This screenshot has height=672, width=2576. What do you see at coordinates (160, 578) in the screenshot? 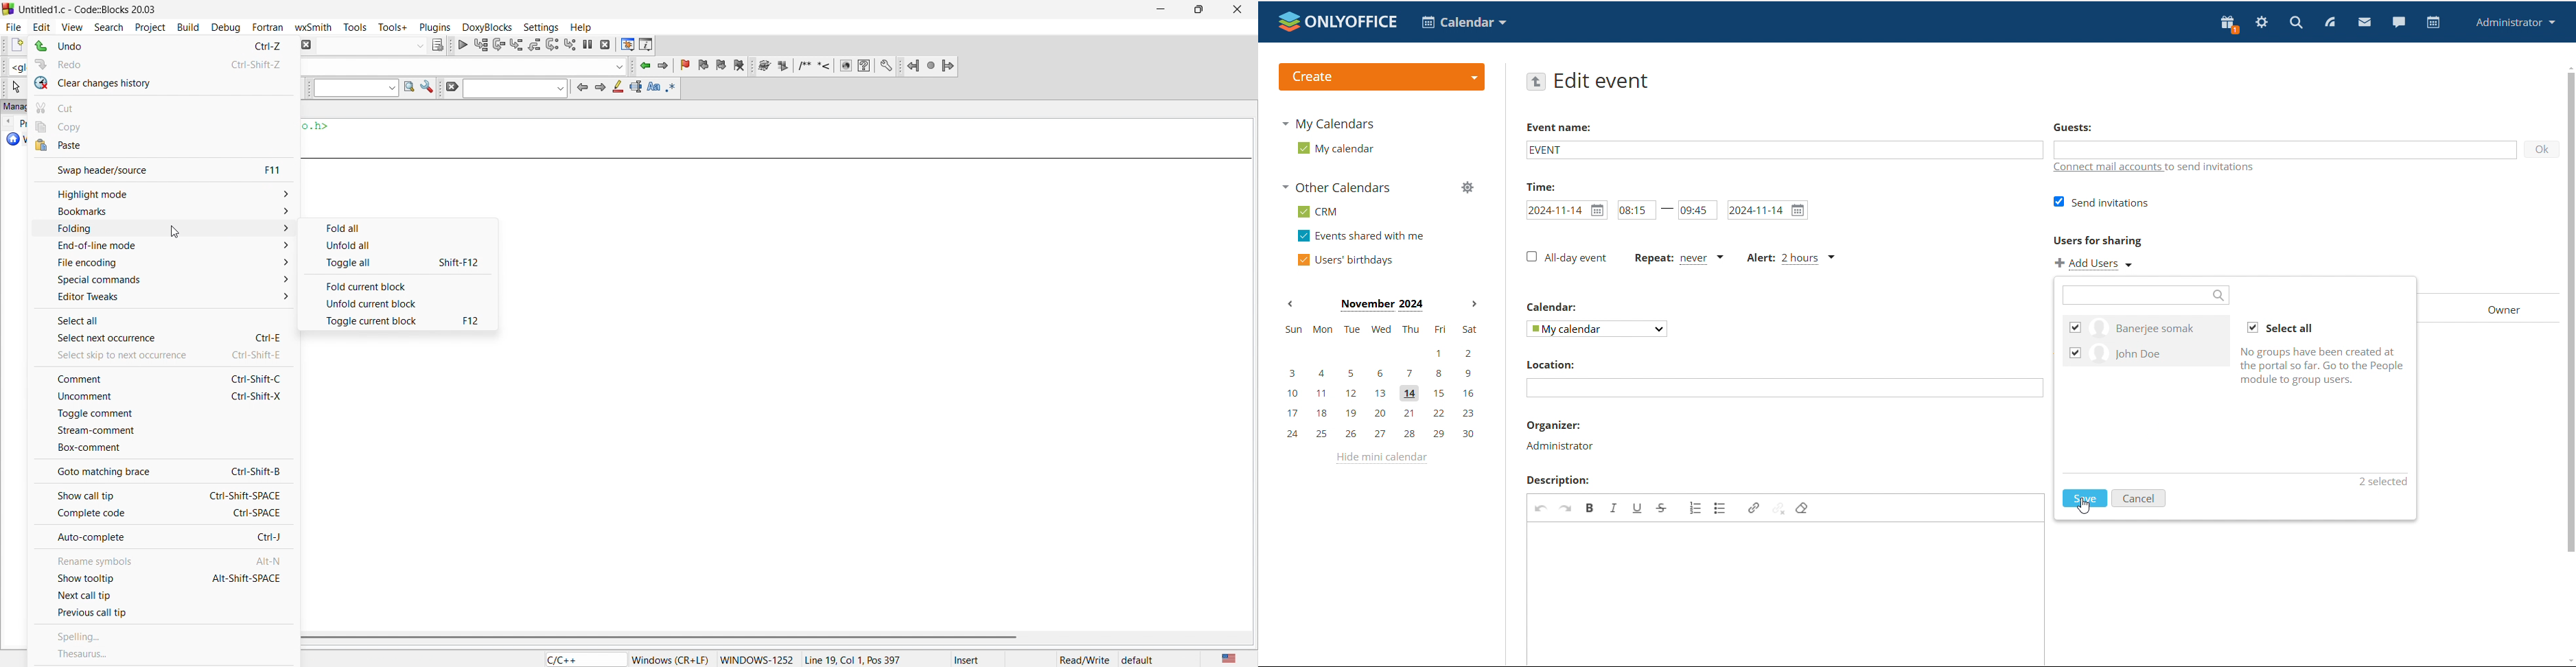
I see `show tooltip` at bounding box center [160, 578].